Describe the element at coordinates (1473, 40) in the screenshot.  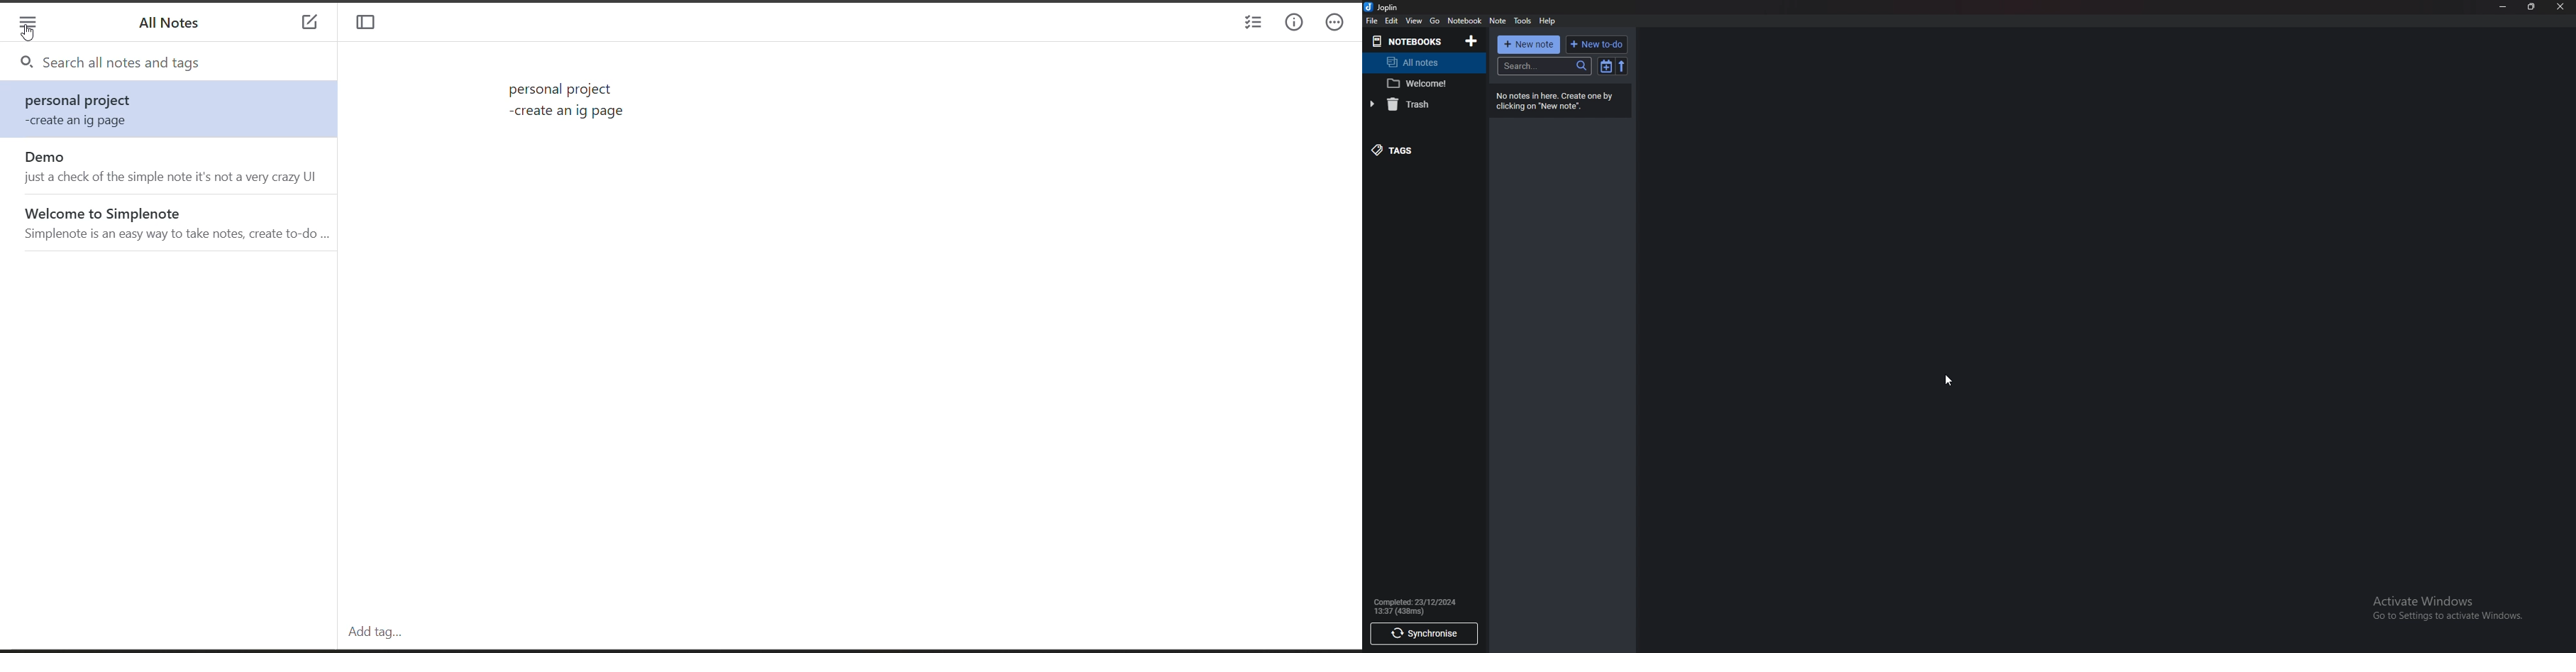
I see `Add notebooks` at that location.